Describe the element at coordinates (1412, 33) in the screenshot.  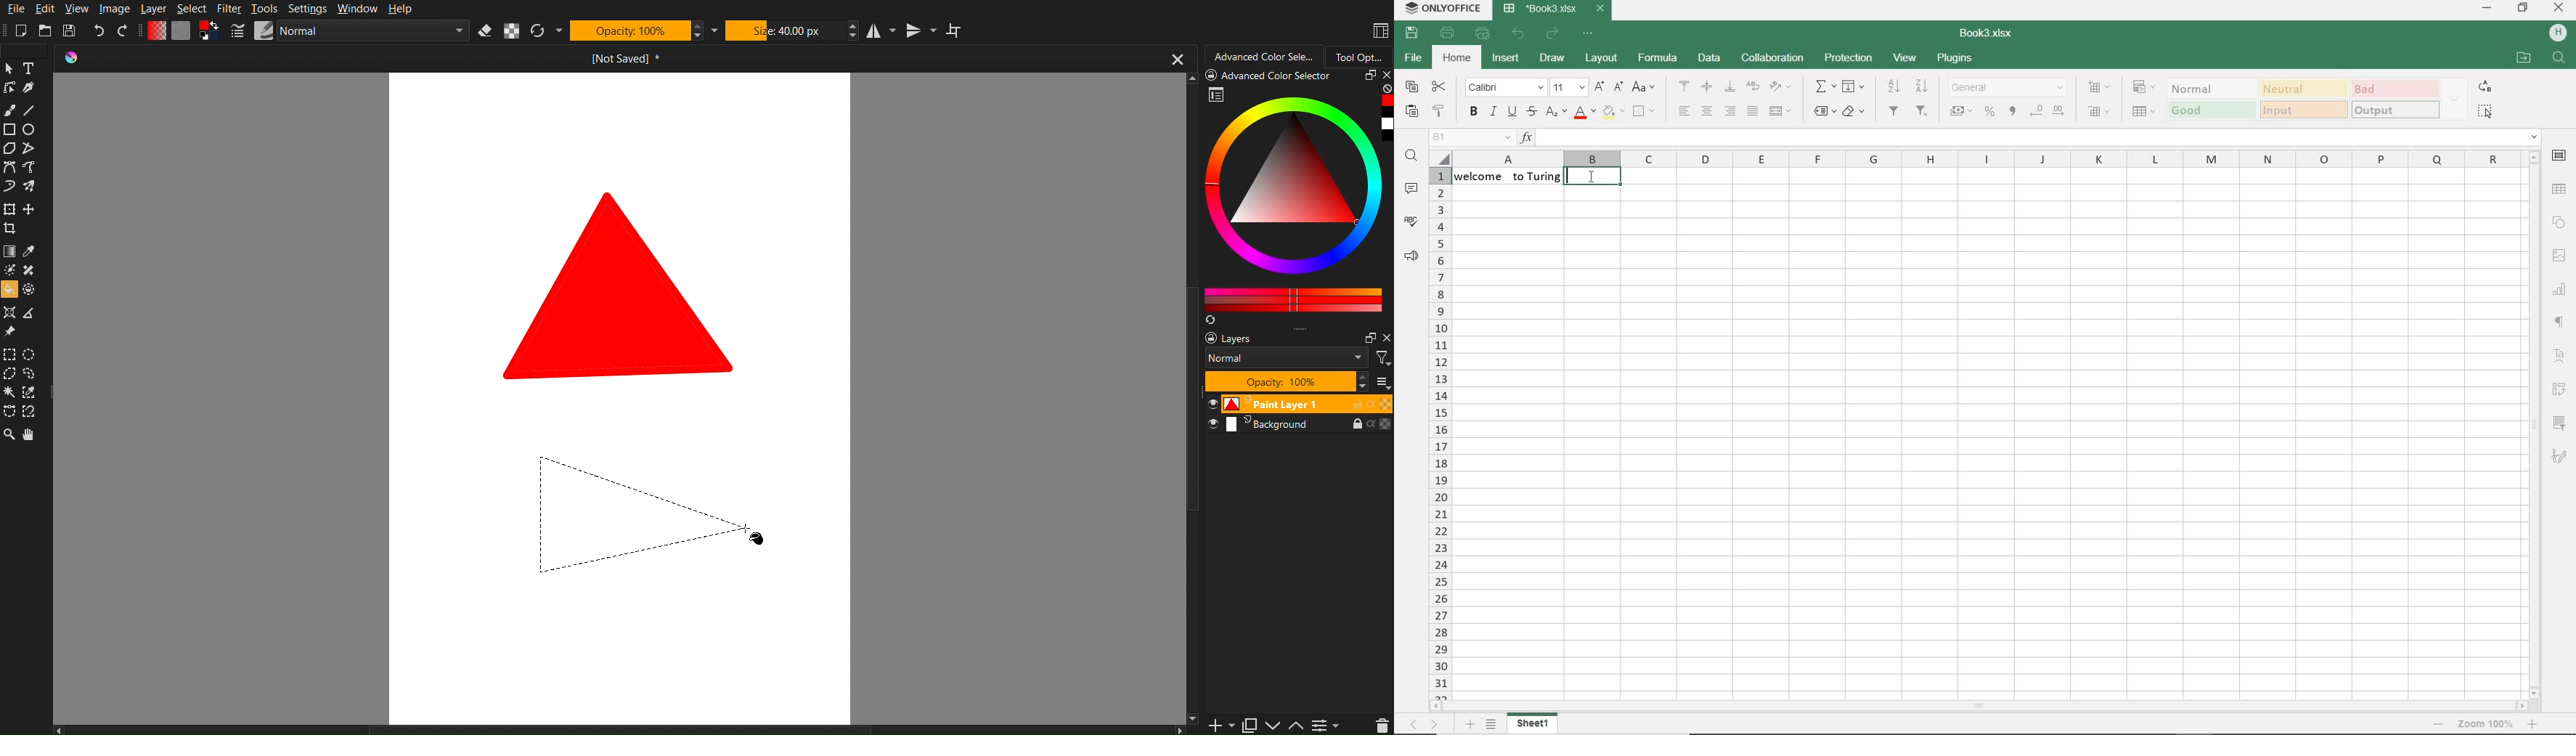
I see `save` at that location.